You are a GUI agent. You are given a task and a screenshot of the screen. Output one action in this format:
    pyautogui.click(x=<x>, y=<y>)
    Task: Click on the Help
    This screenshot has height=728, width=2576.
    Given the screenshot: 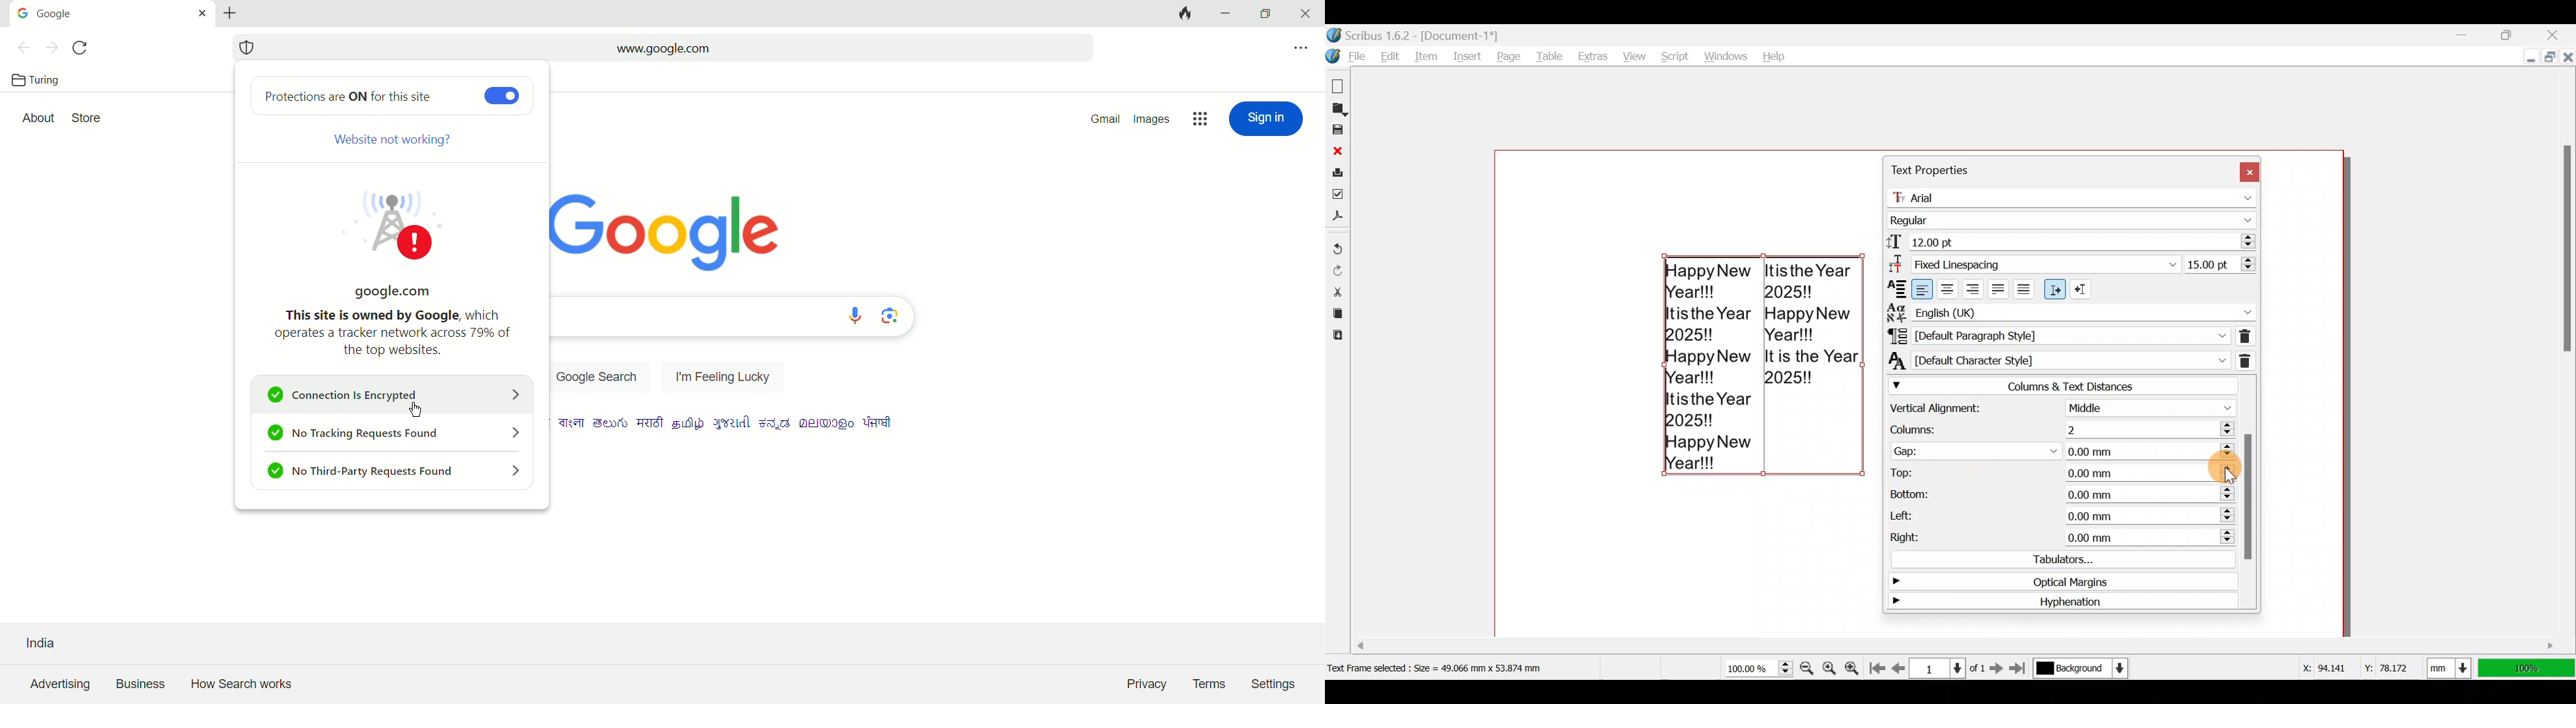 What is the action you would take?
    pyautogui.click(x=1775, y=53)
    